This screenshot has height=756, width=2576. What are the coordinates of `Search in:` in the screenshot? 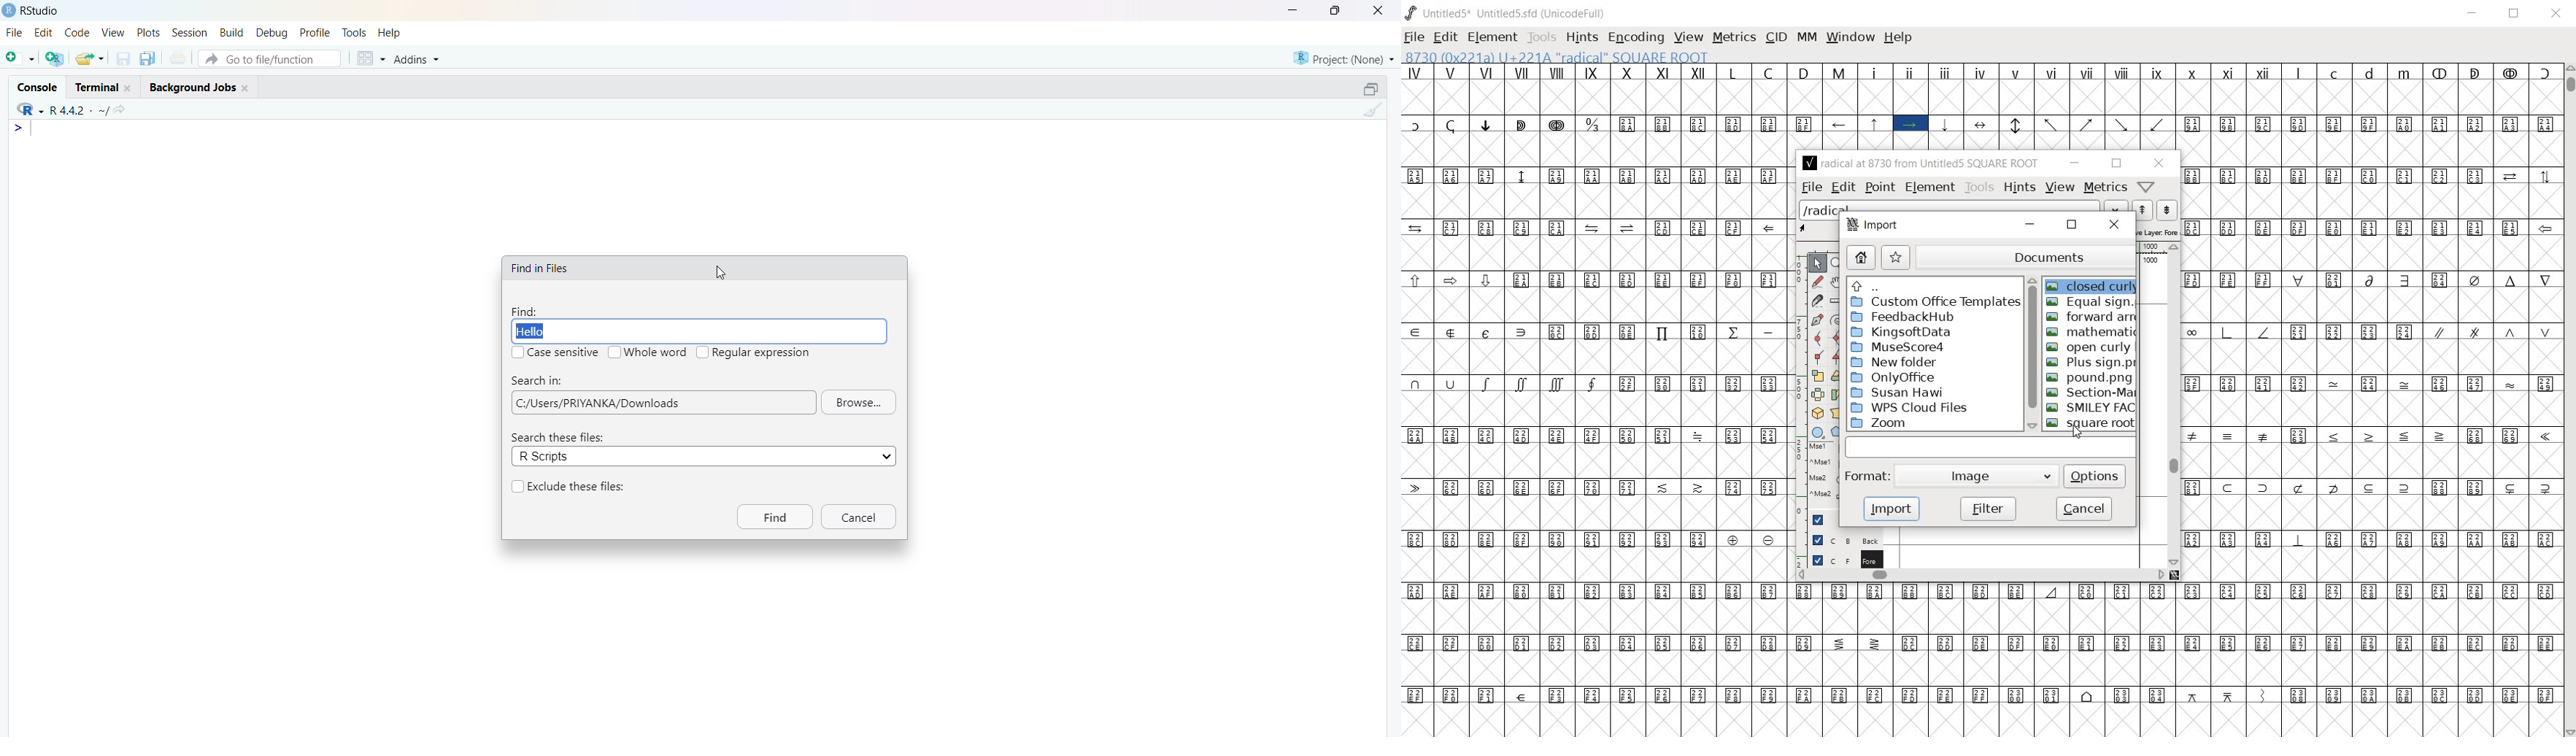 It's located at (537, 381).